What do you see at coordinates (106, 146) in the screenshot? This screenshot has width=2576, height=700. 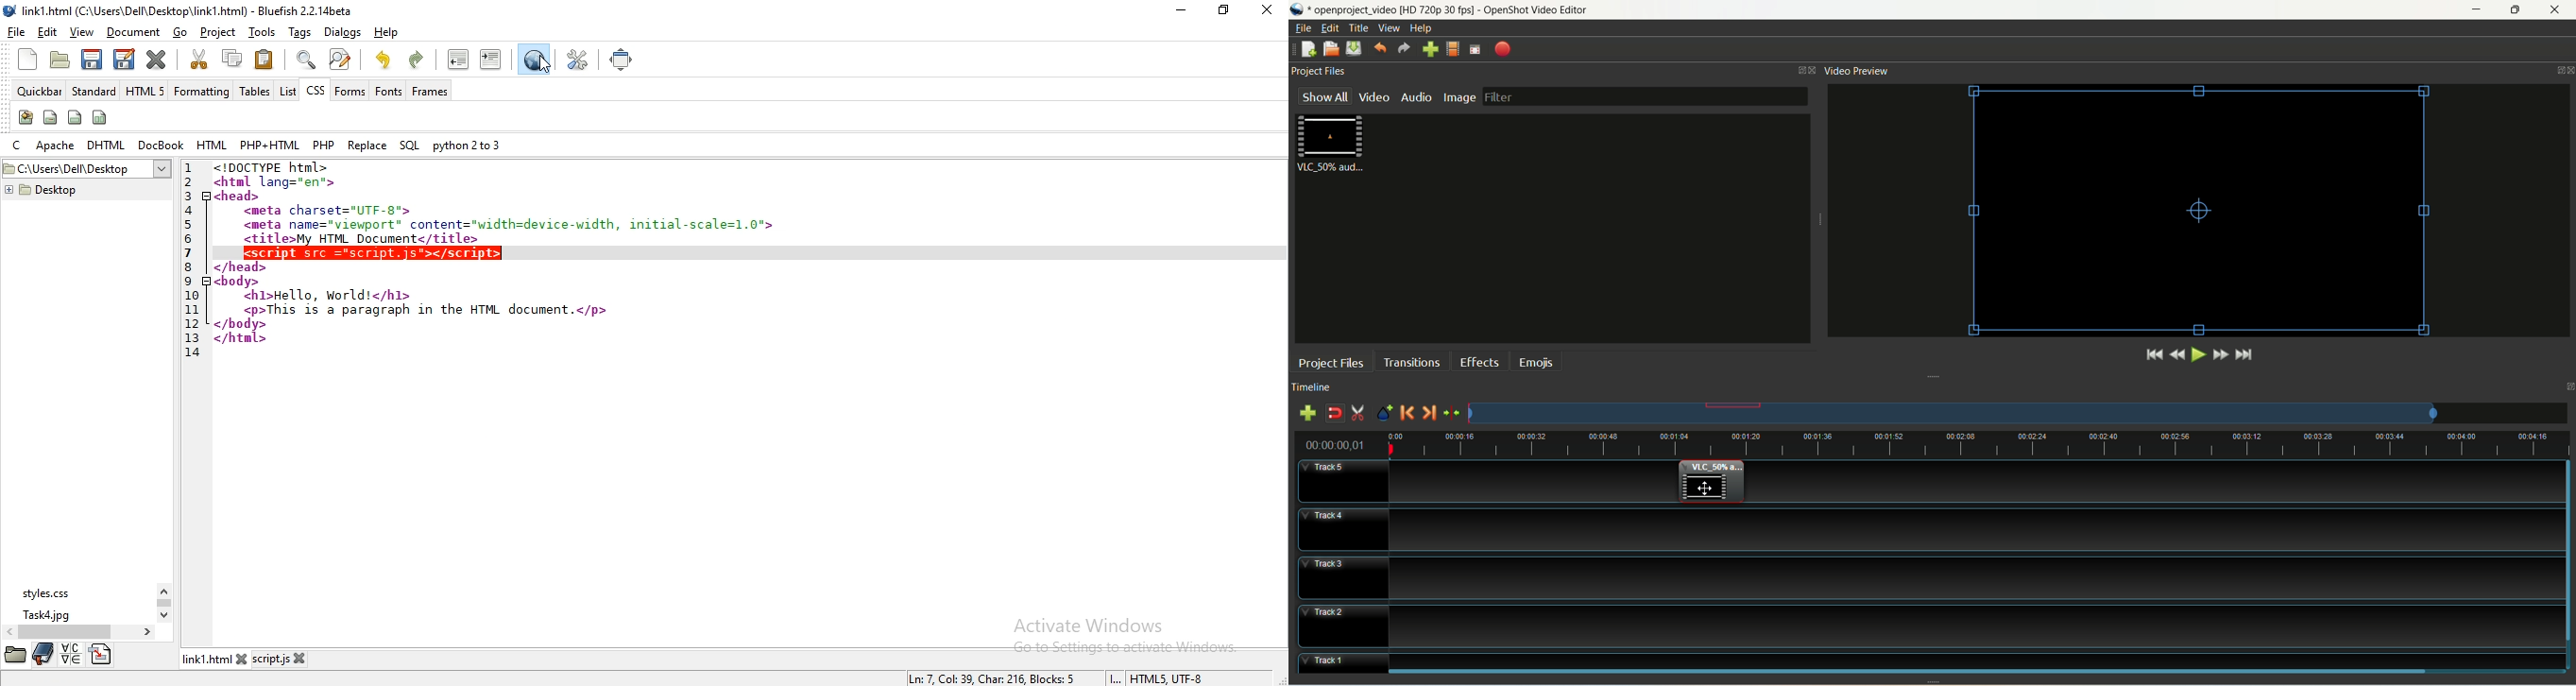 I see `dhtml` at bounding box center [106, 146].